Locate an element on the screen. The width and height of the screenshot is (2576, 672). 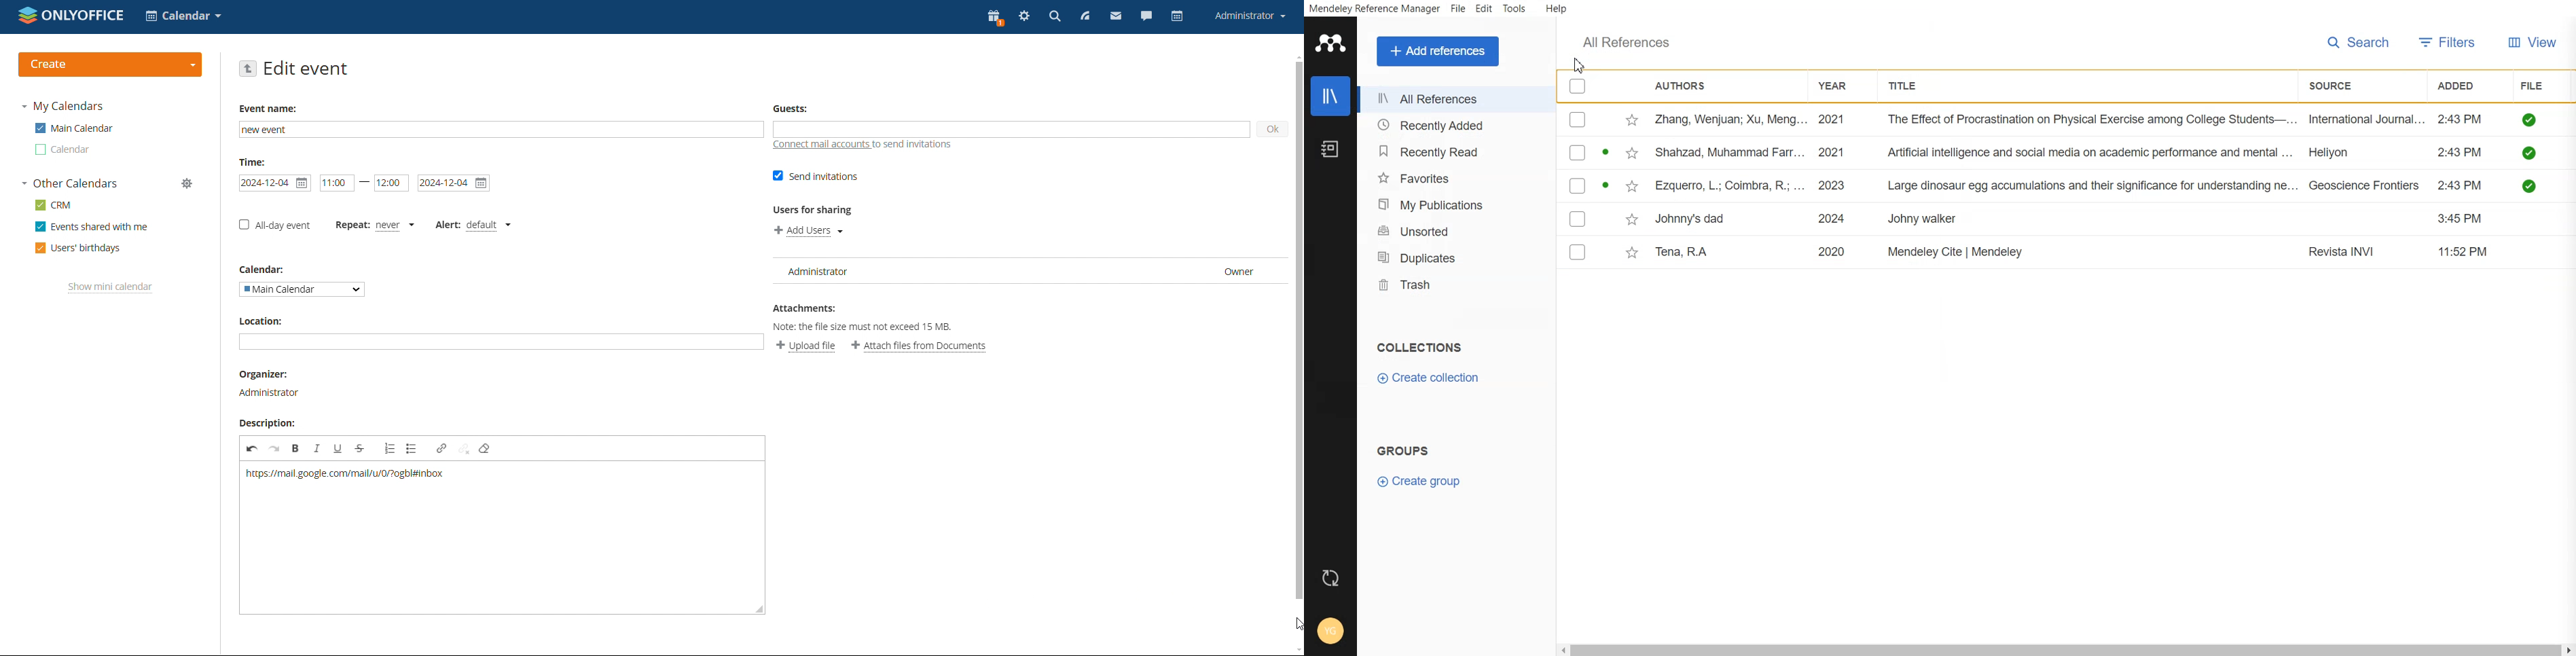
Time: is located at coordinates (255, 162).